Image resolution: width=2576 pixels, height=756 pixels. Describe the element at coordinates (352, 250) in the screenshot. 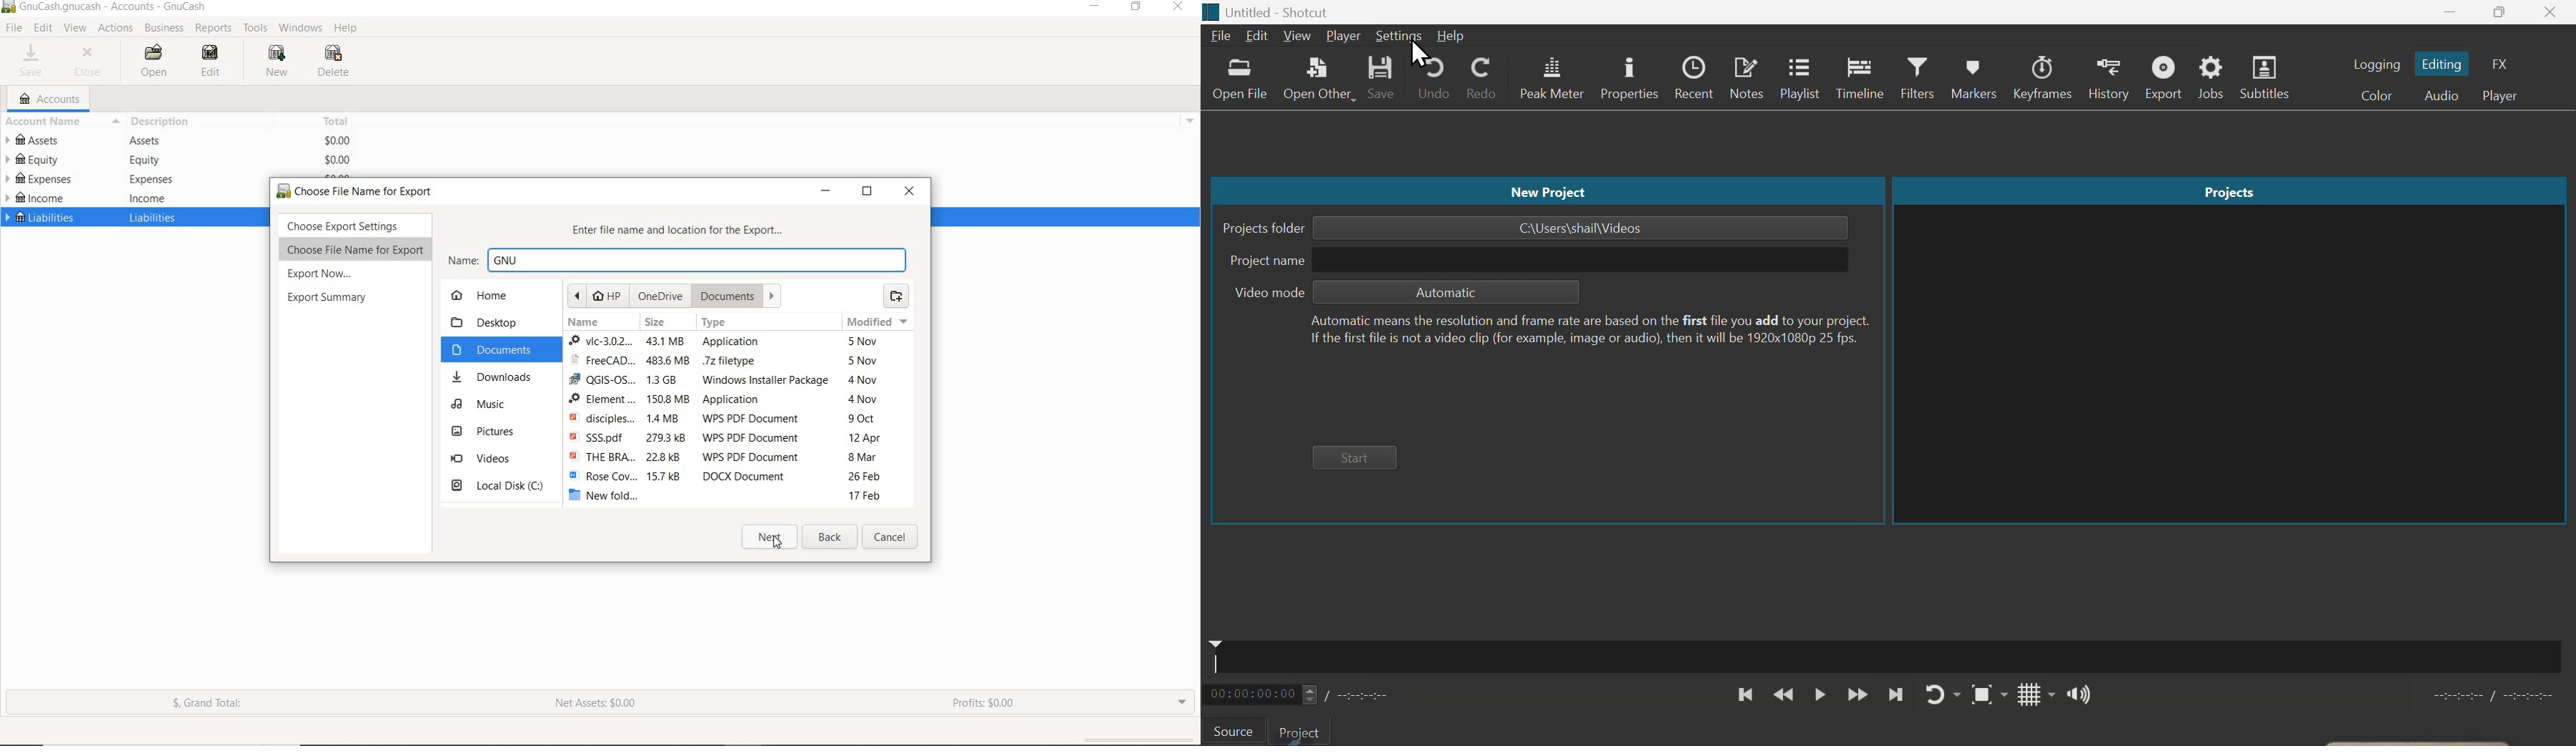

I see `choose File Name for Export` at that location.